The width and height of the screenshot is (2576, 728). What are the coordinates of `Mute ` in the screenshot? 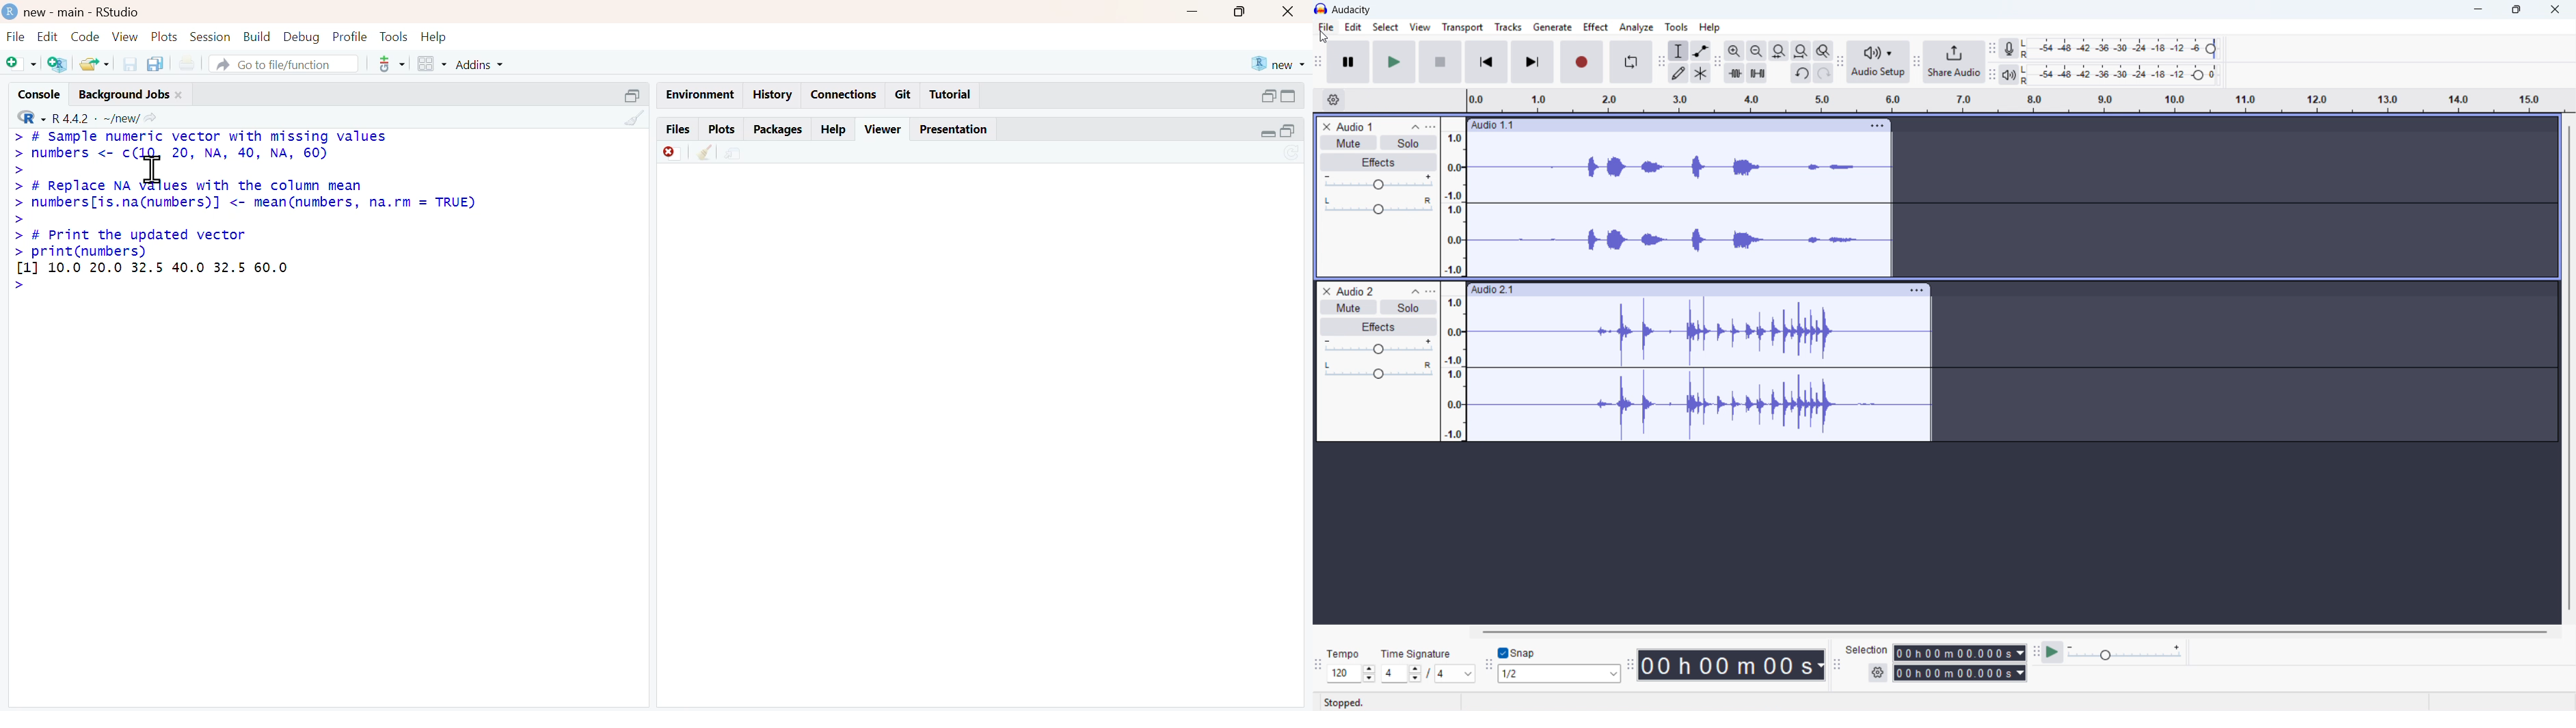 It's located at (1349, 143).